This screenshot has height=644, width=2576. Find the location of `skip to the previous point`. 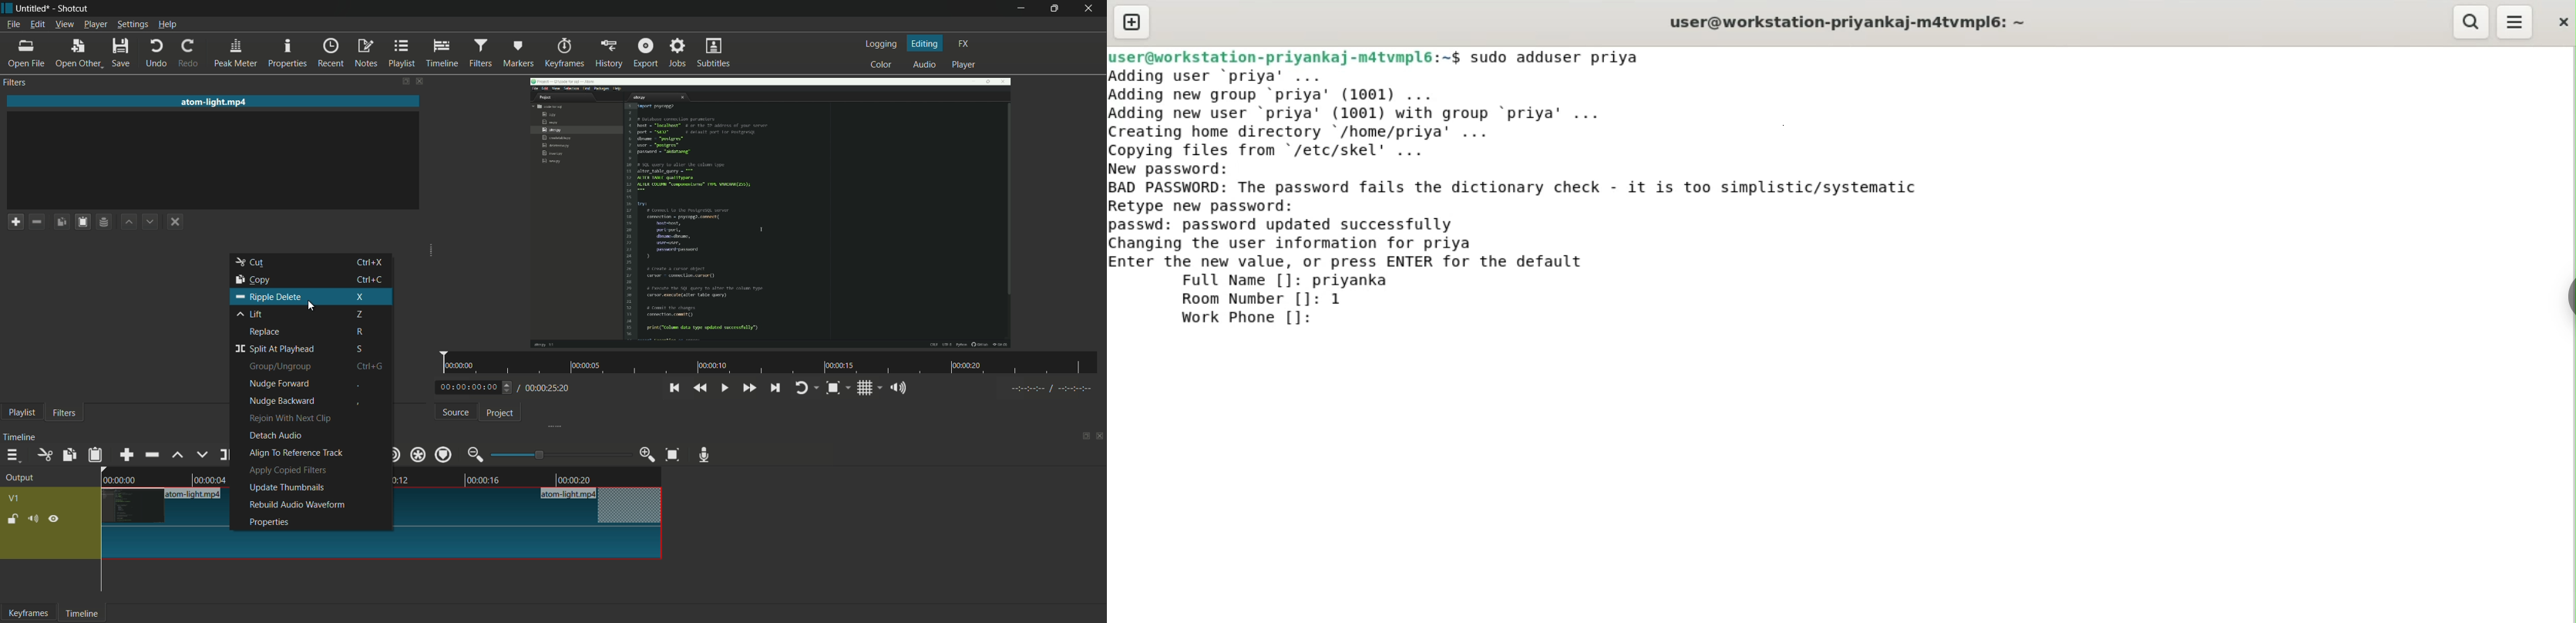

skip to the previous point is located at coordinates (674, 388).